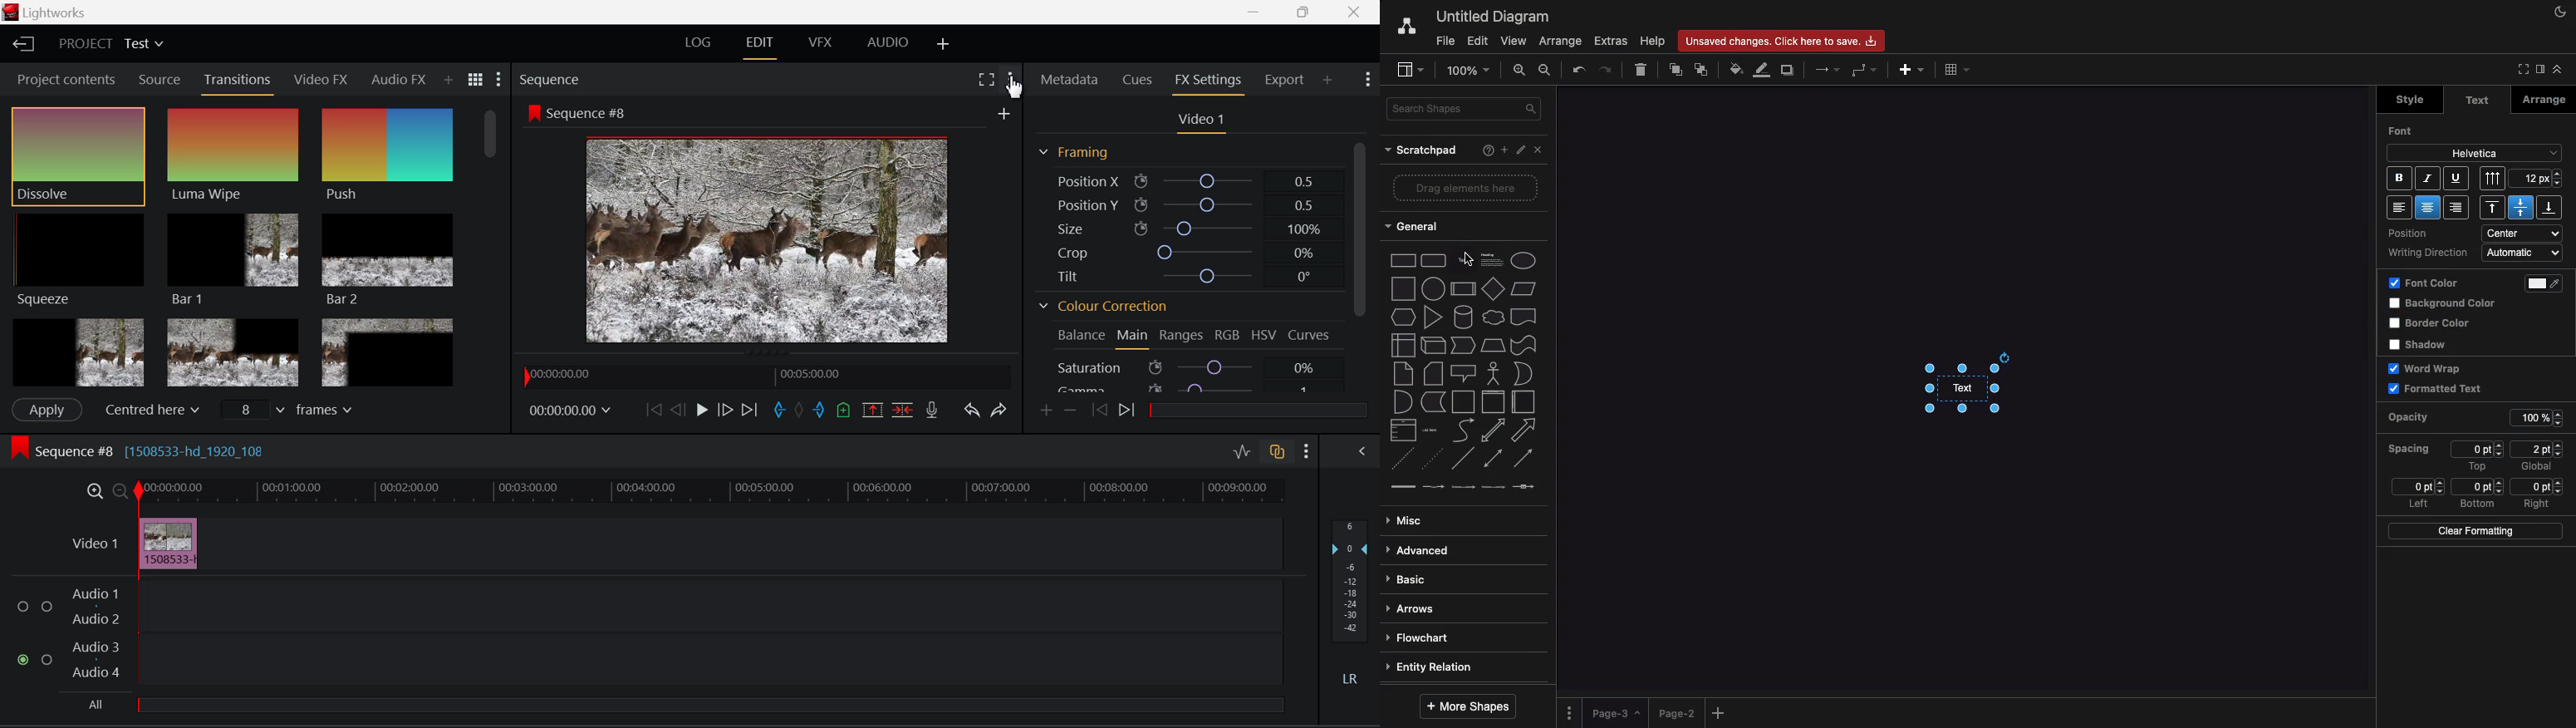 This screenshot has width=2576, height=728. I want to click on Project contents, so click(66, 78).